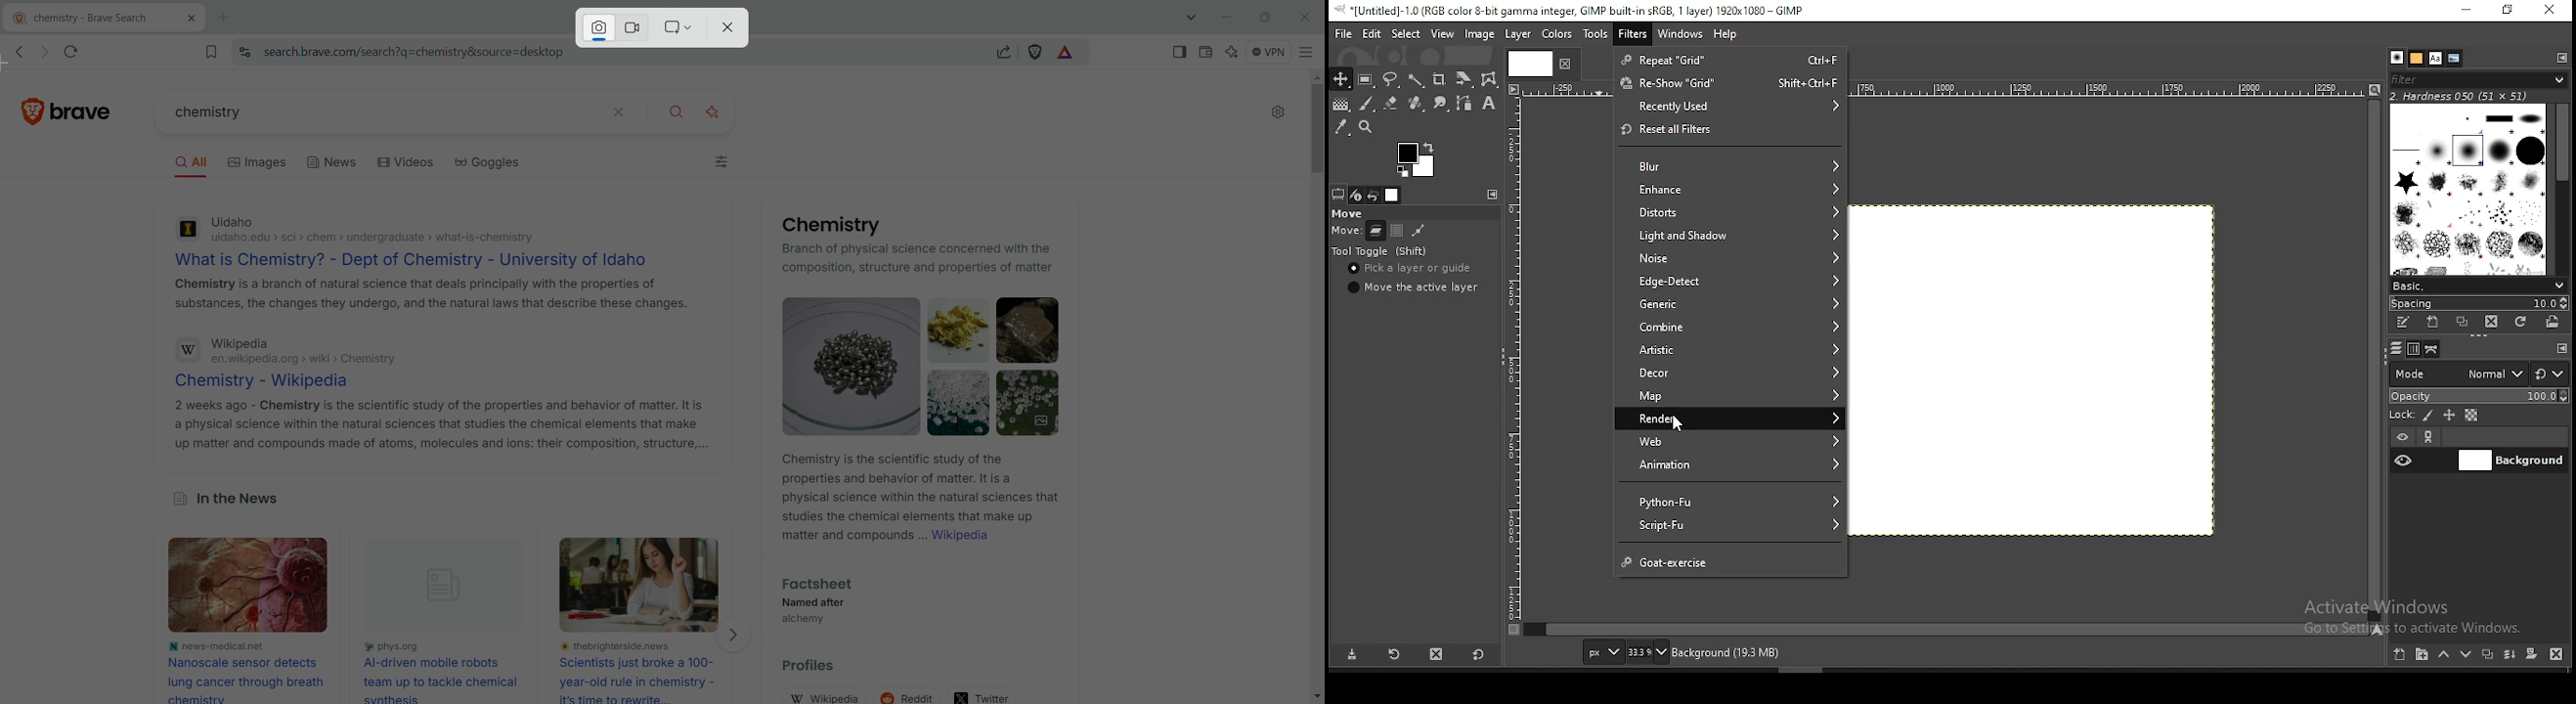  What do you see at coordinates (2416, 350) in the screenshot?
I see `channels` at bounding box center [2416, 350].